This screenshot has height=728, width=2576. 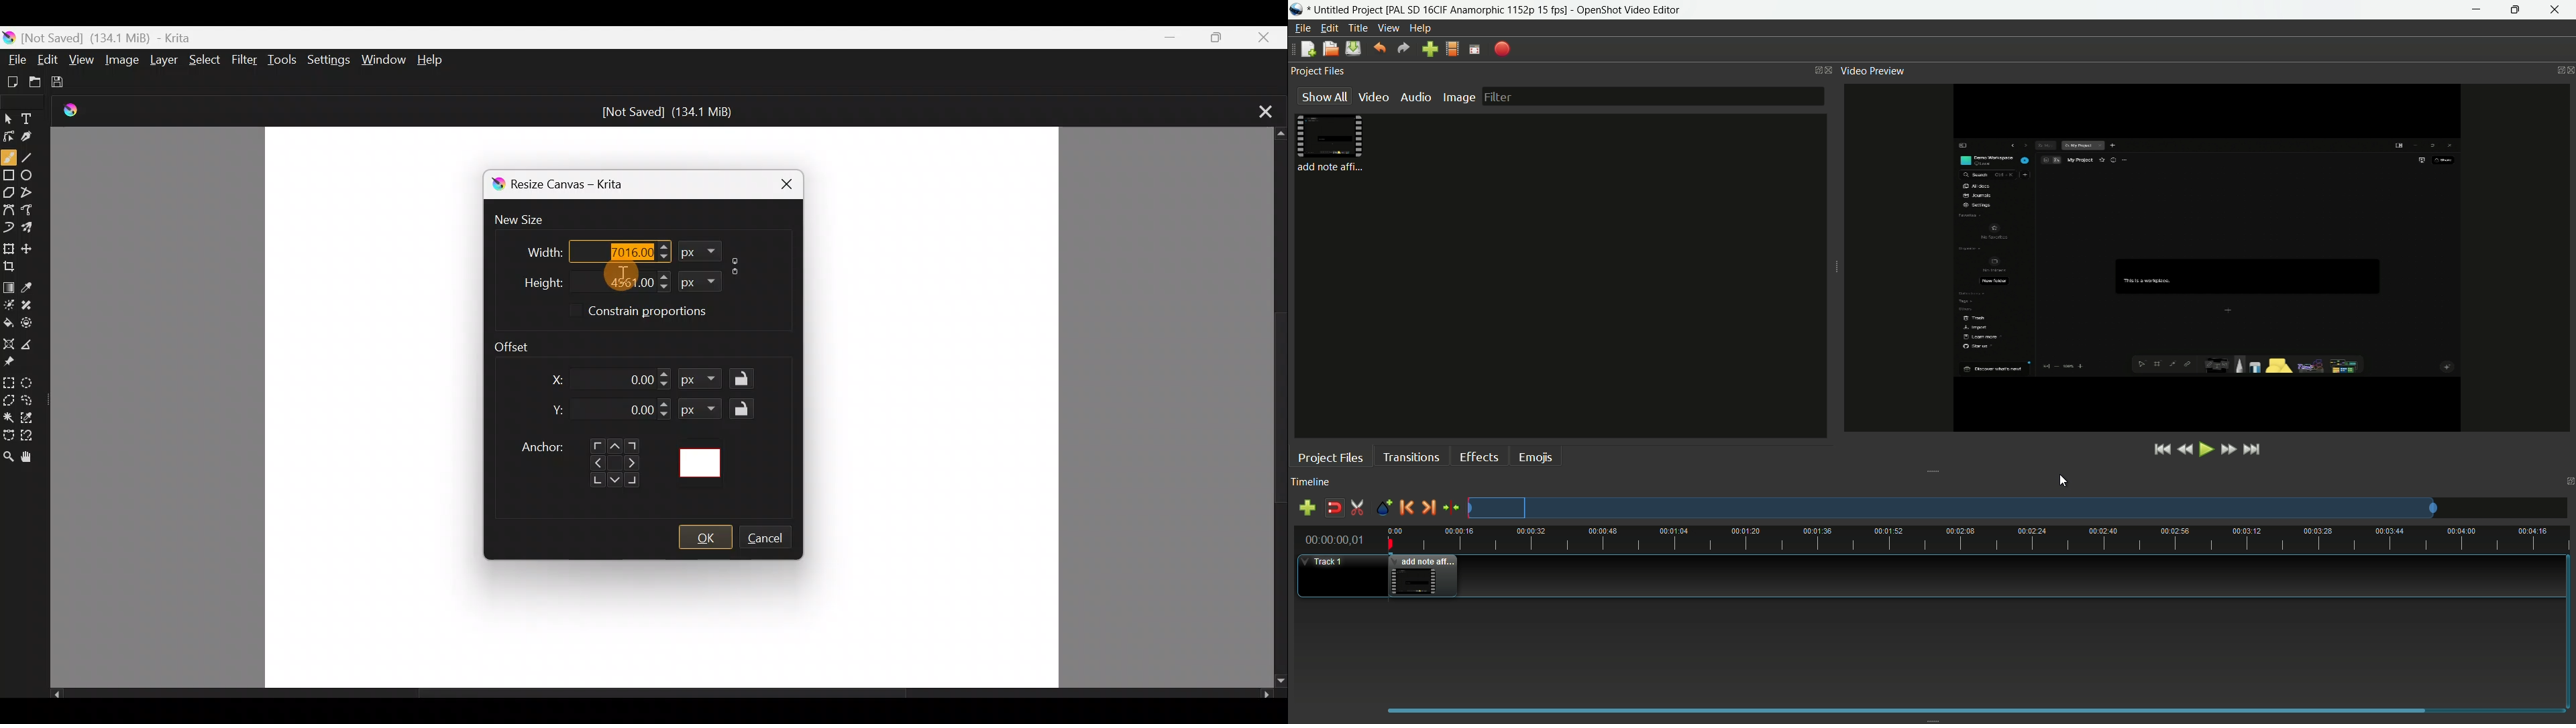 I want to click on Rectangle tool, so click(x=9, y=177).